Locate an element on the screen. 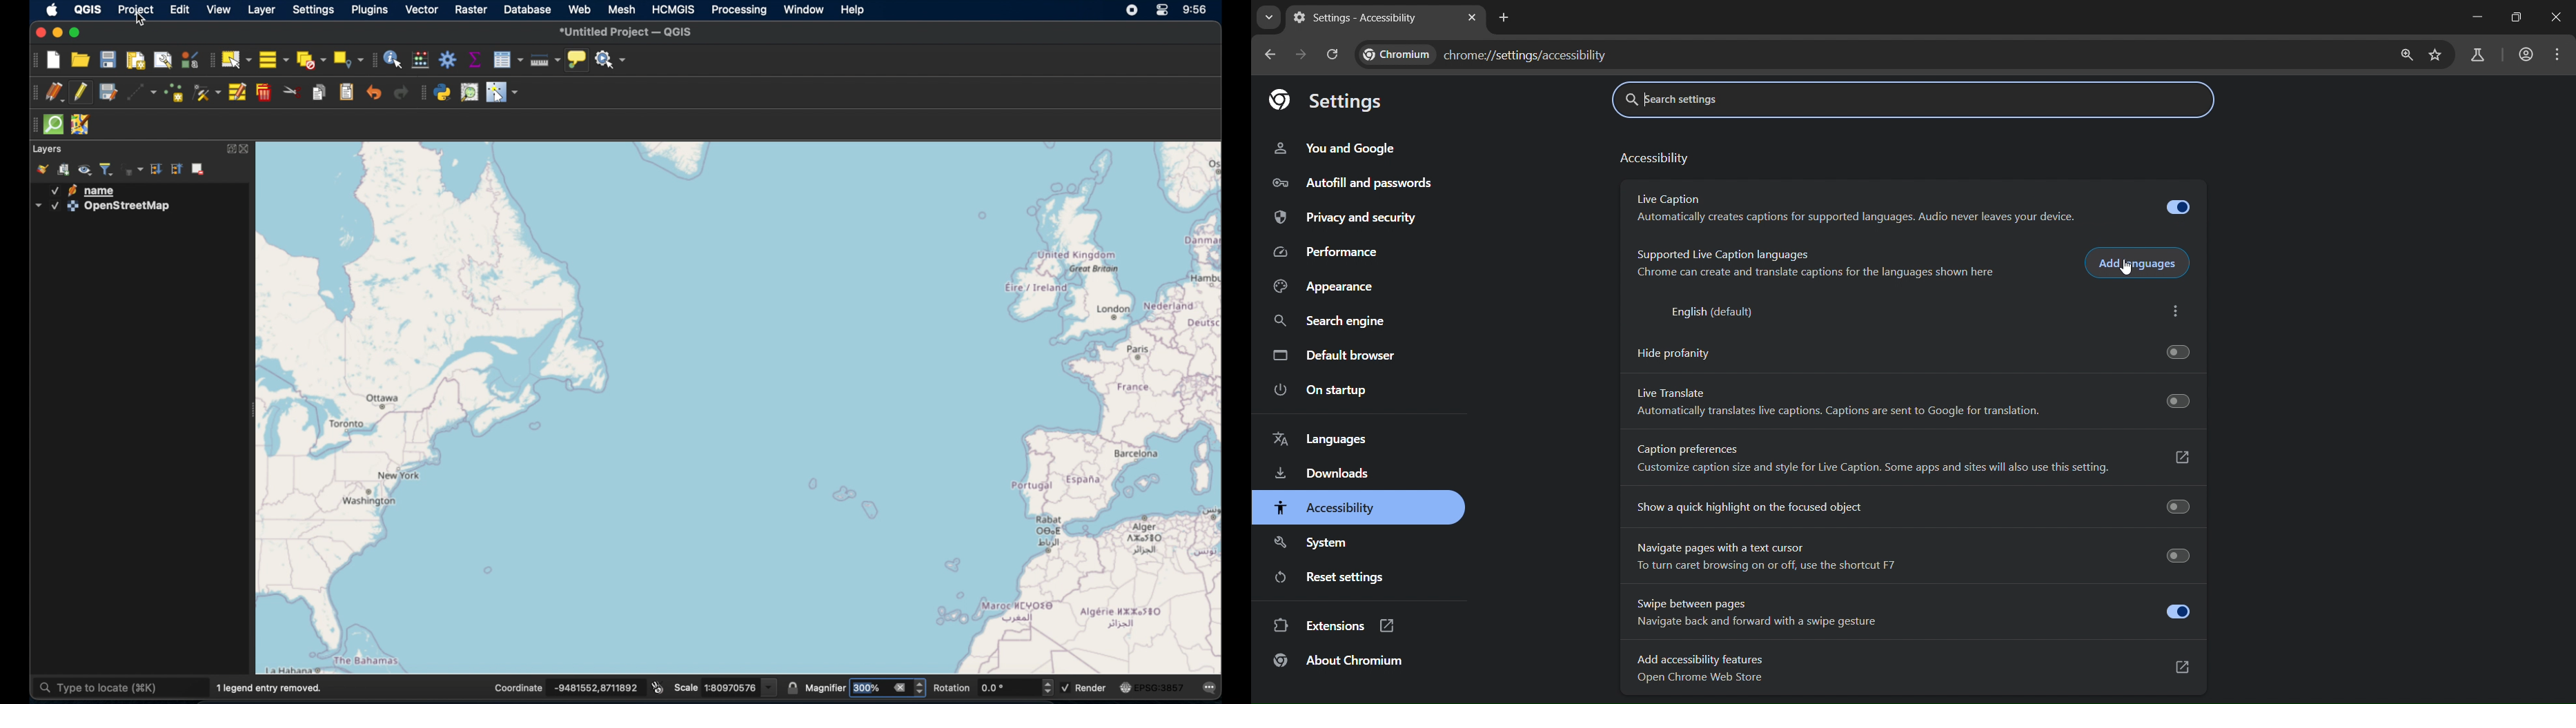  on startup is located at coordinates (1318, 391).